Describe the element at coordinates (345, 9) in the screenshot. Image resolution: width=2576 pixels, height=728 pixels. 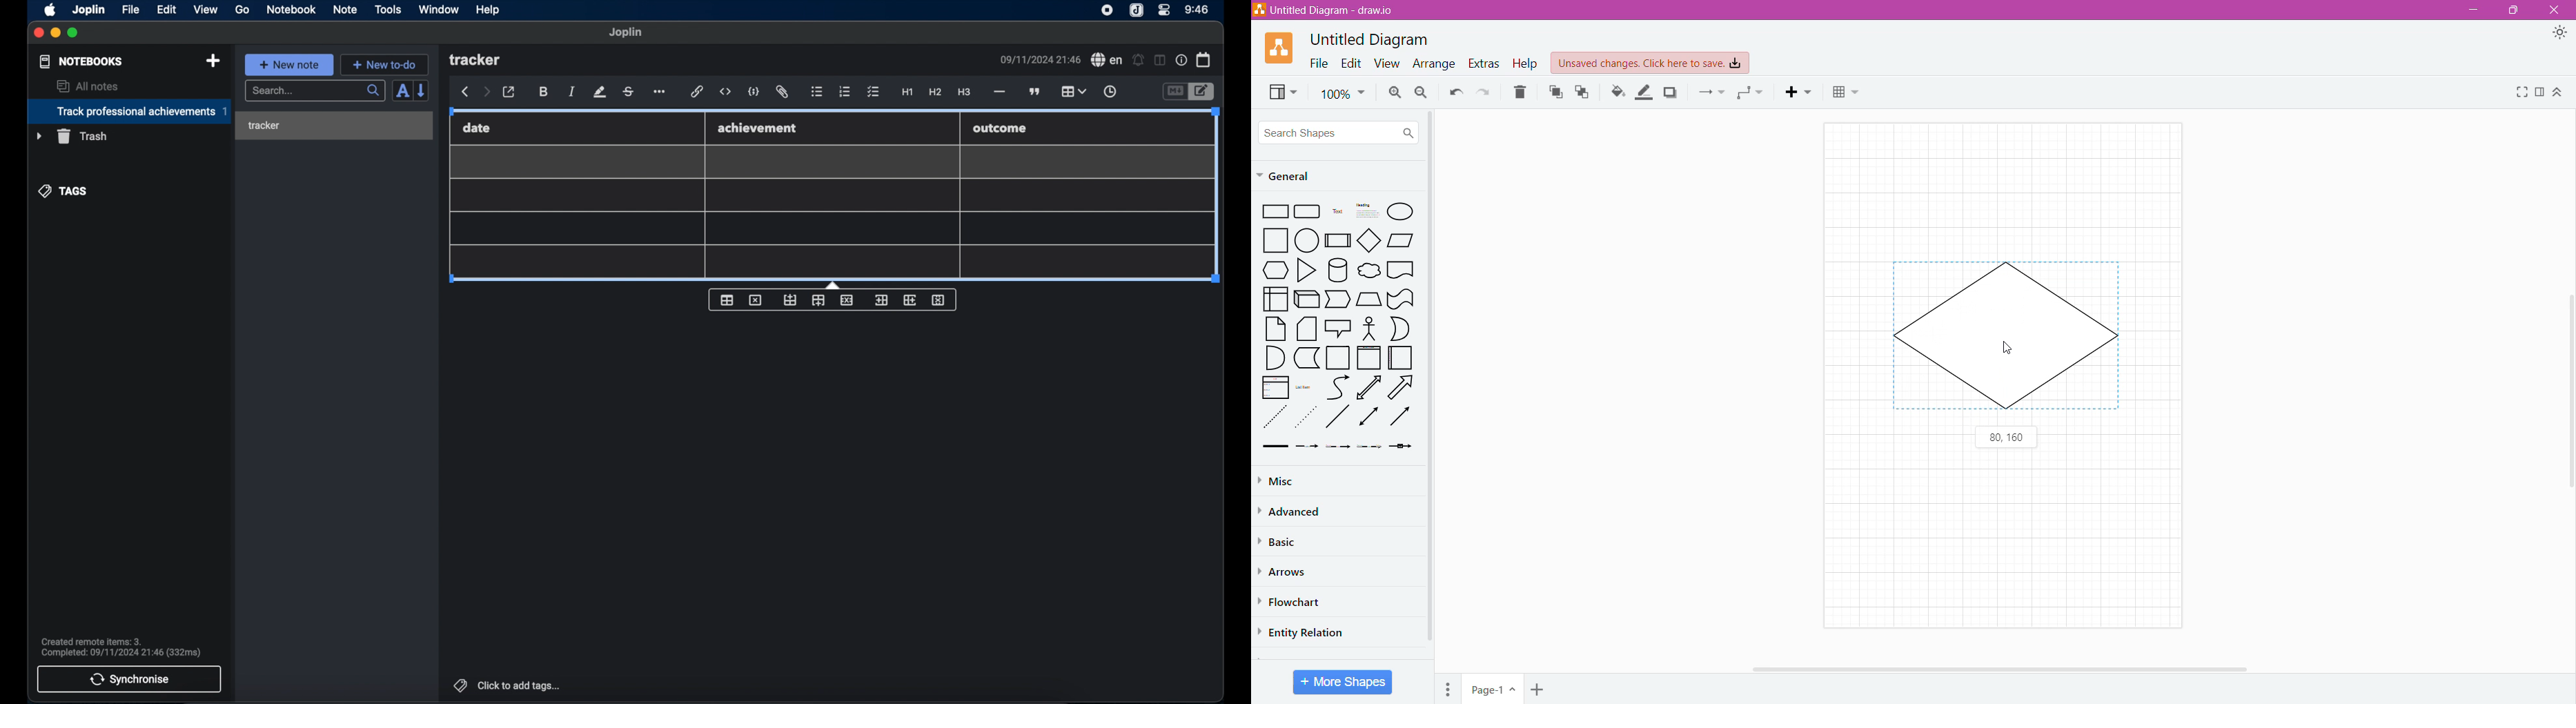
I see `note` at that location.